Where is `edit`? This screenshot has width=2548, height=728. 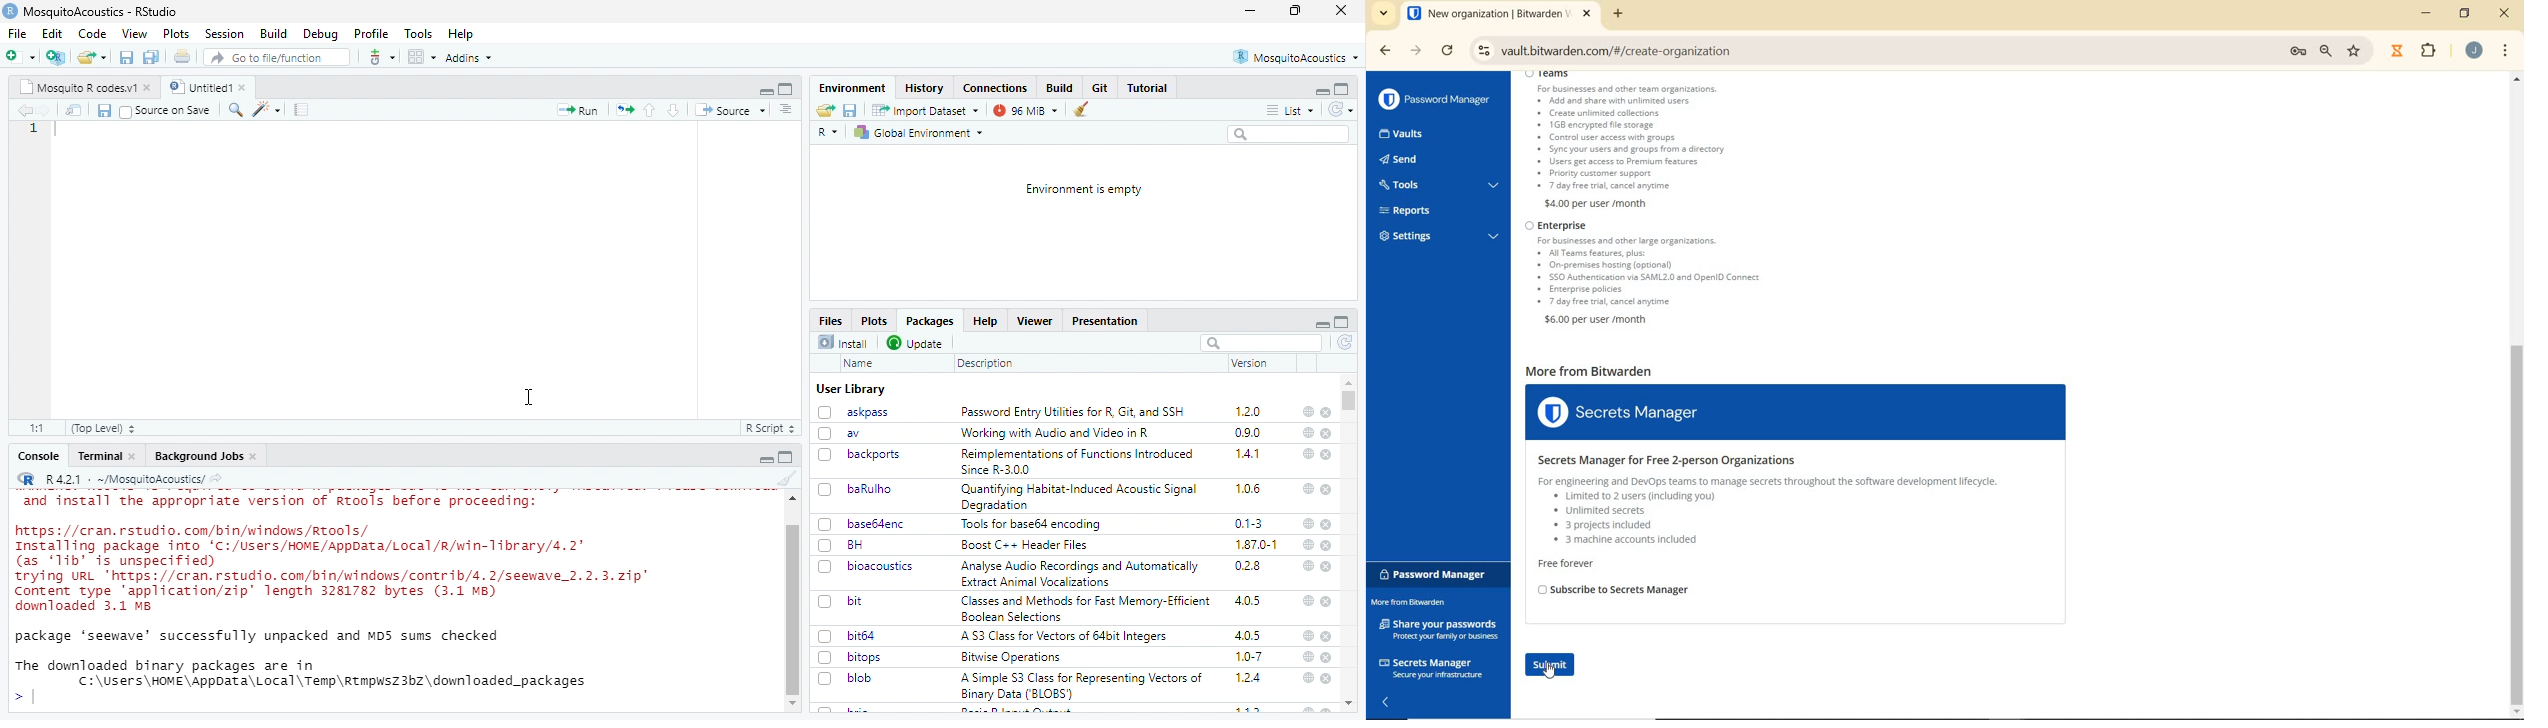 edit is located at coordinates (266, 110).